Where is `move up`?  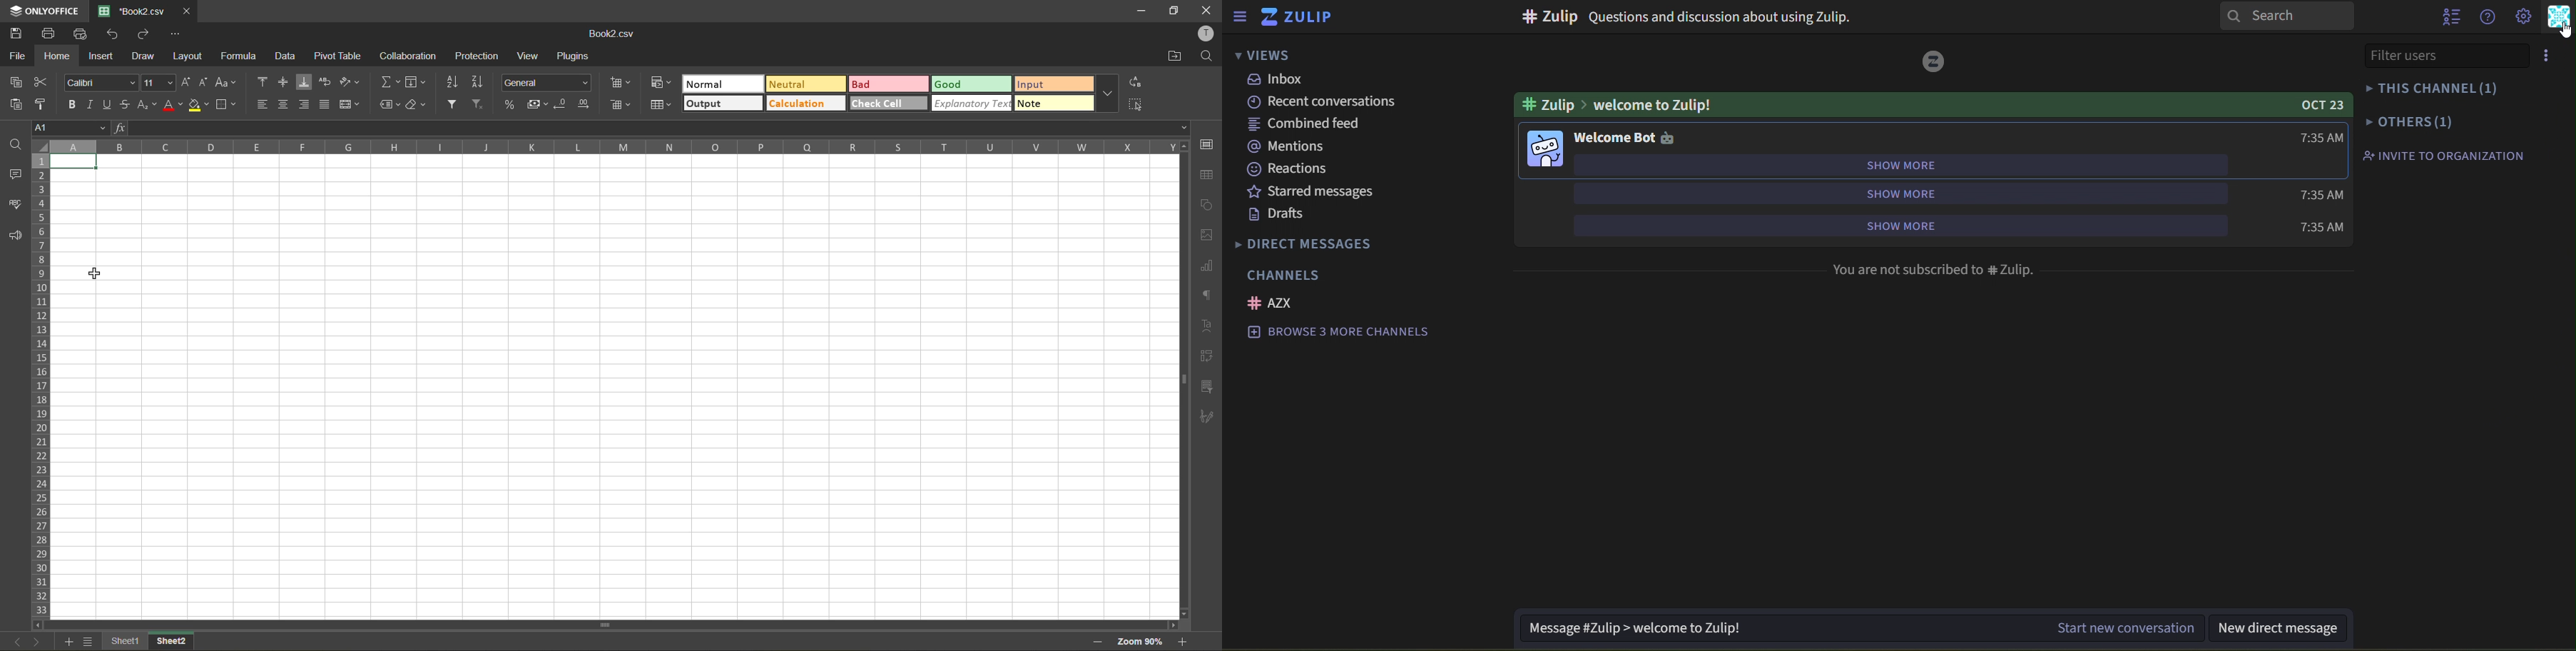 move up is located at coordinates (1183, 147).